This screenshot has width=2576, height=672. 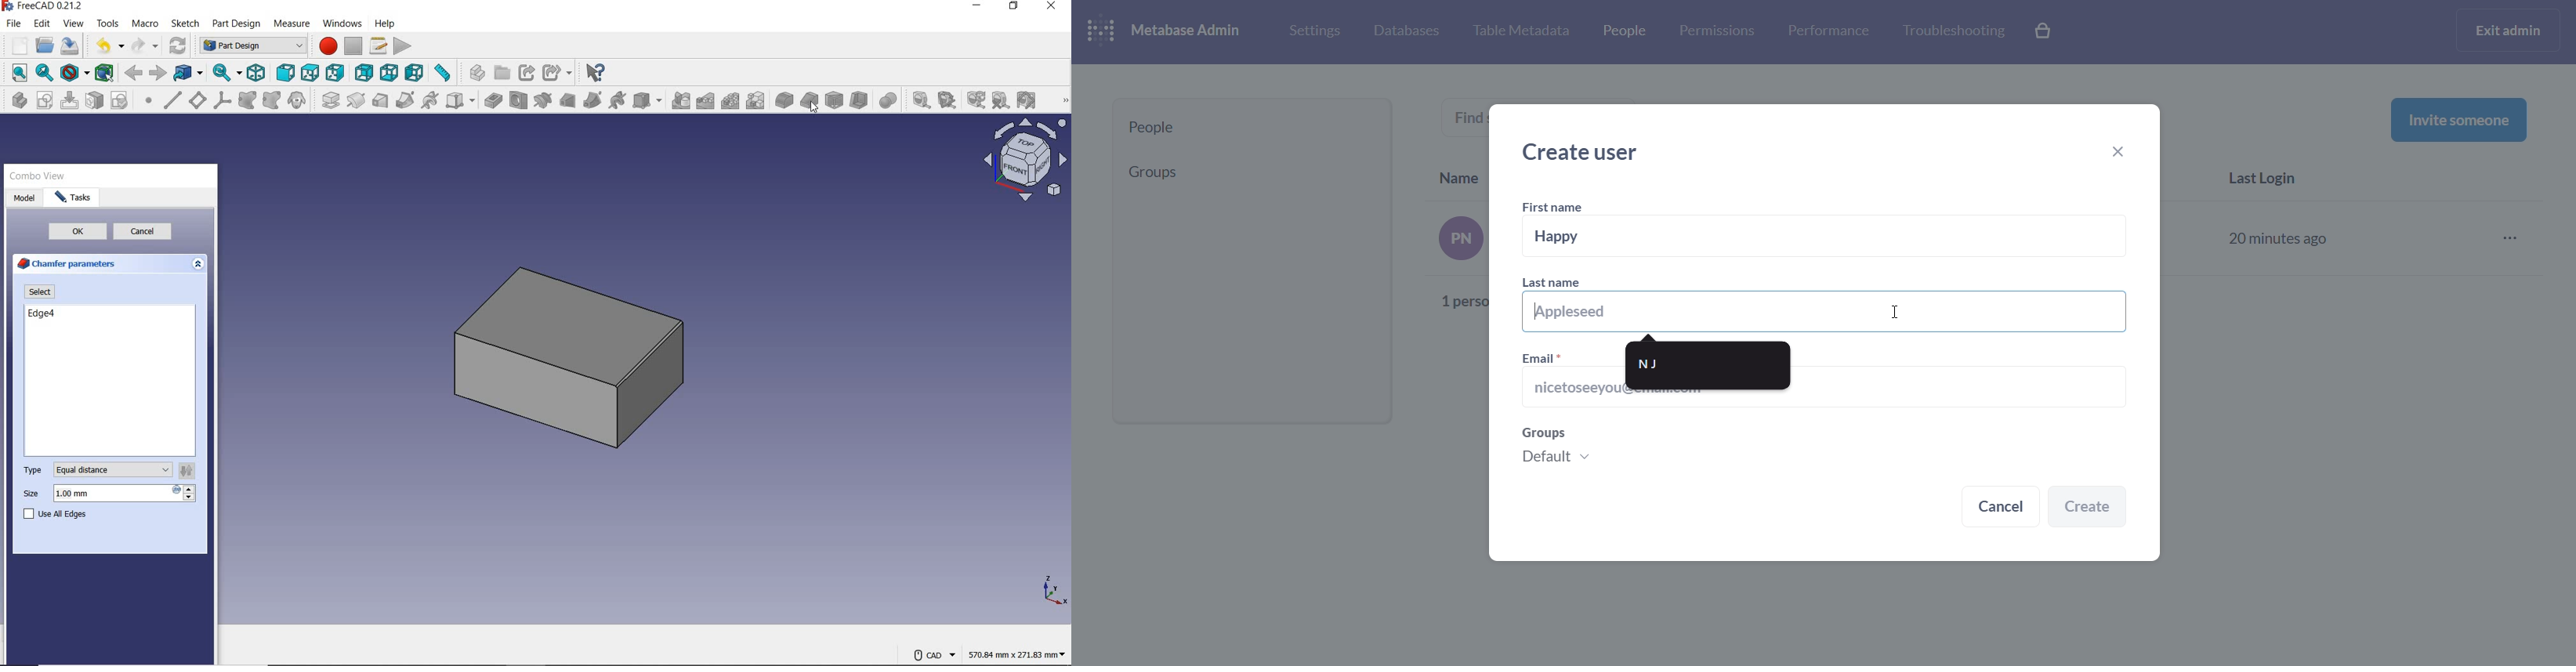 What do you see at coordinates (251, 46) in the screenshot?
I see `Part Design` at bounding box center [251, 46].